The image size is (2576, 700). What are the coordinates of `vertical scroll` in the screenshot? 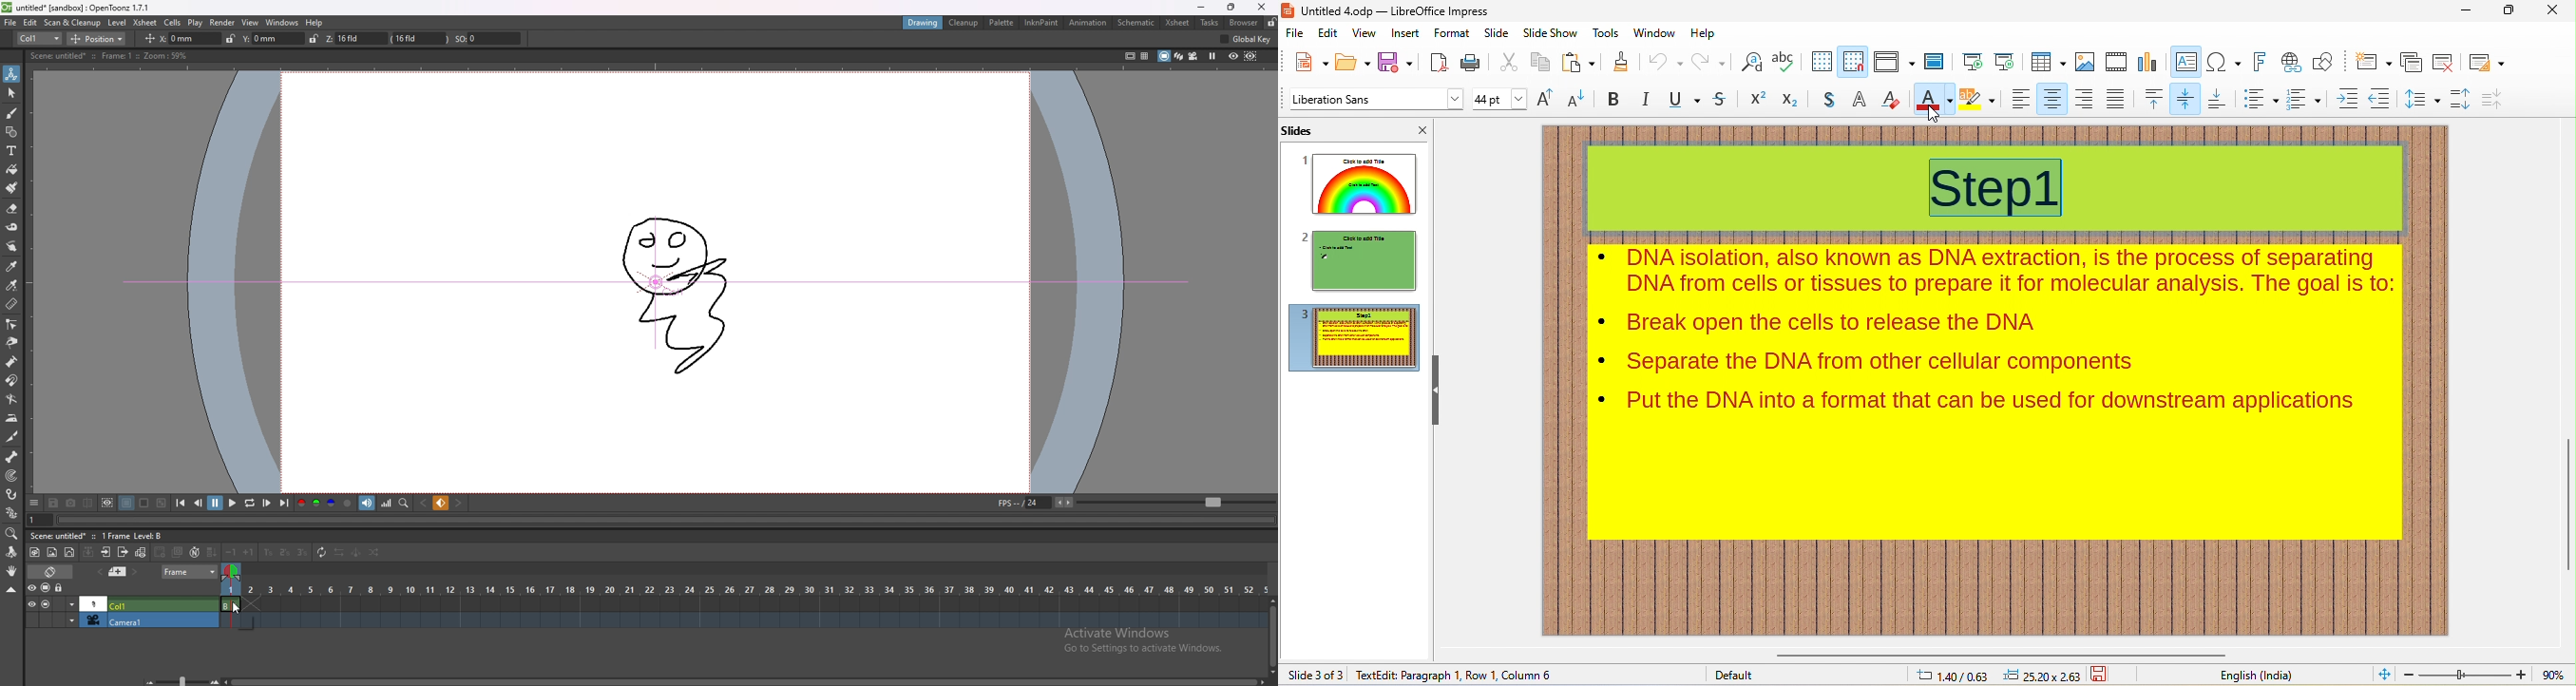 It's located at (2562, 497).